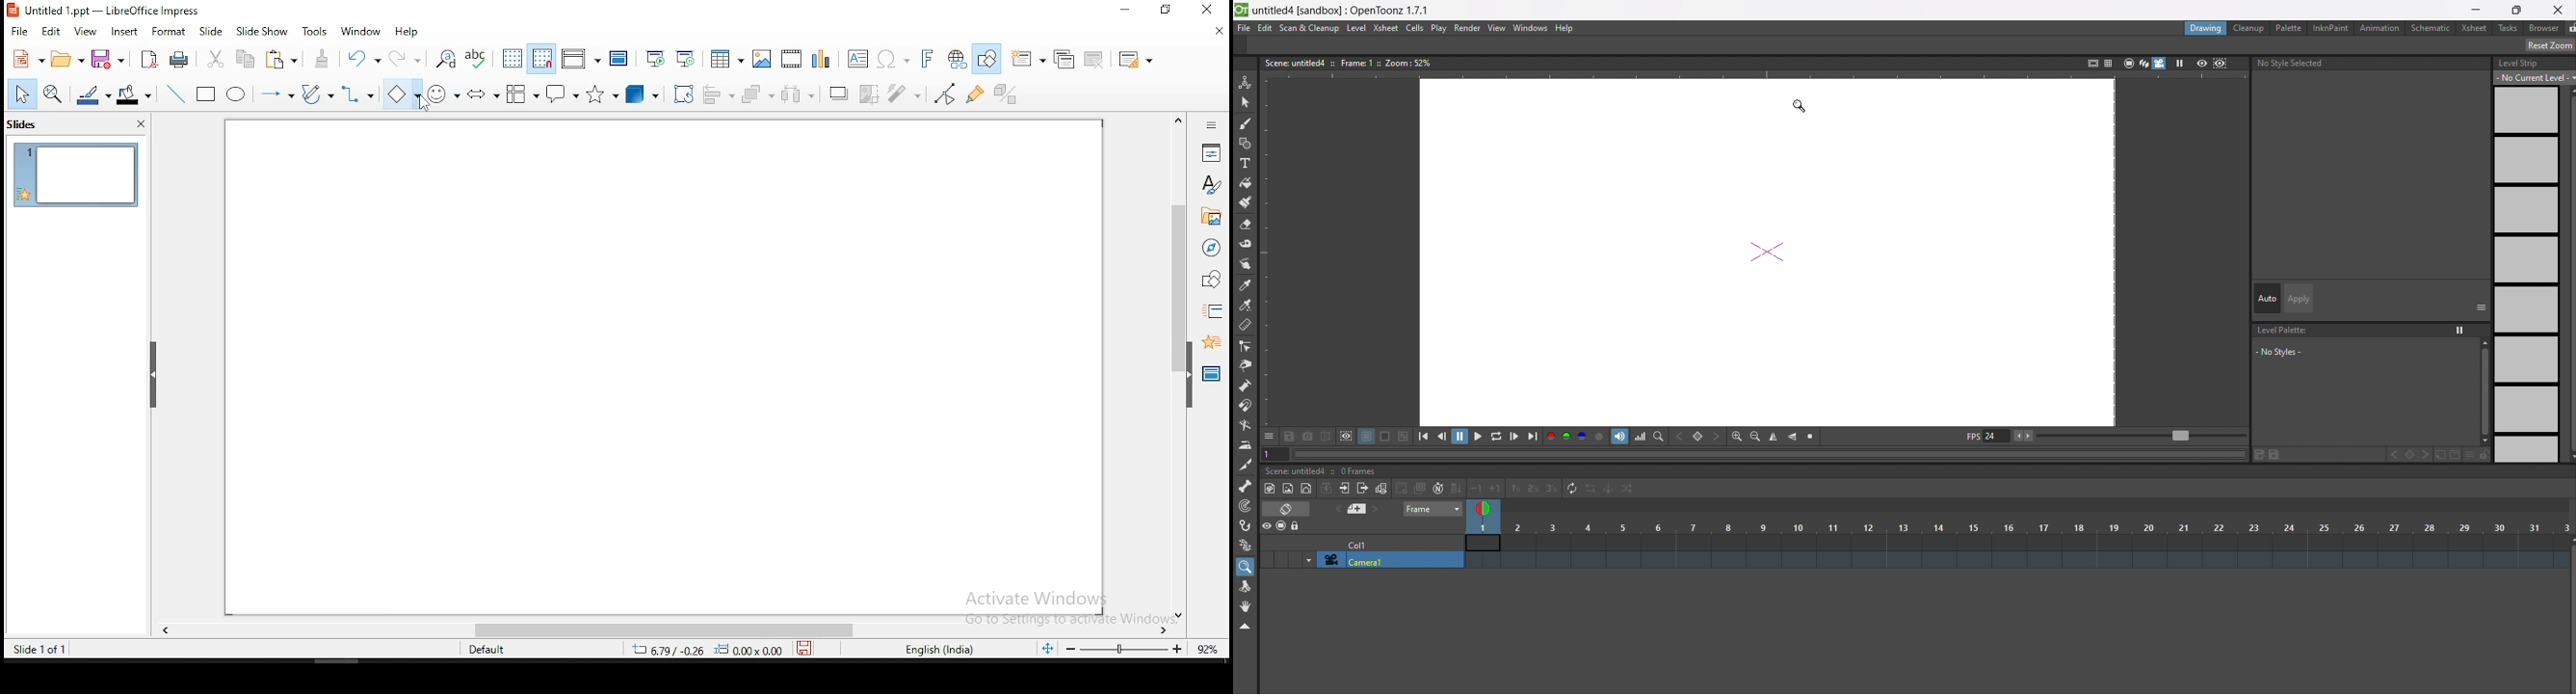 This screenshot has width=2576, height=700. Describe the element at coordinates (1246, 608) in the screenshot. I see `` at that location.